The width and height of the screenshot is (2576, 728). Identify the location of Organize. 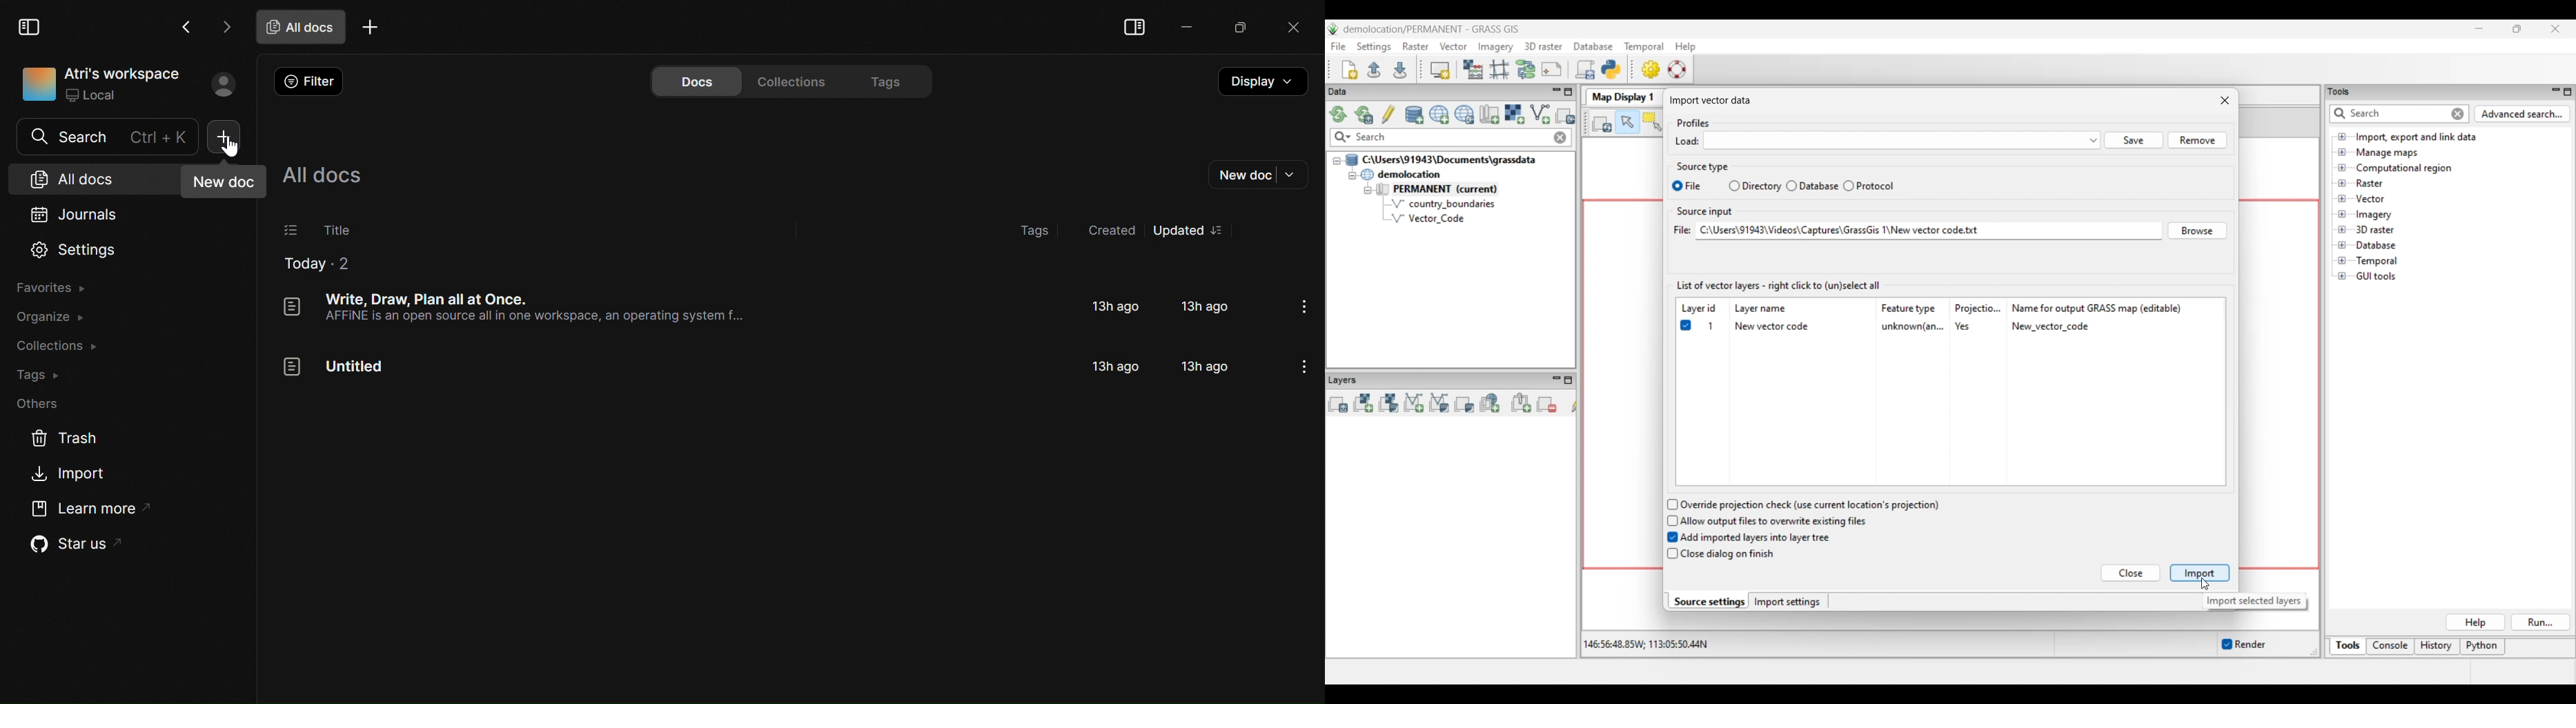
(57, 317).